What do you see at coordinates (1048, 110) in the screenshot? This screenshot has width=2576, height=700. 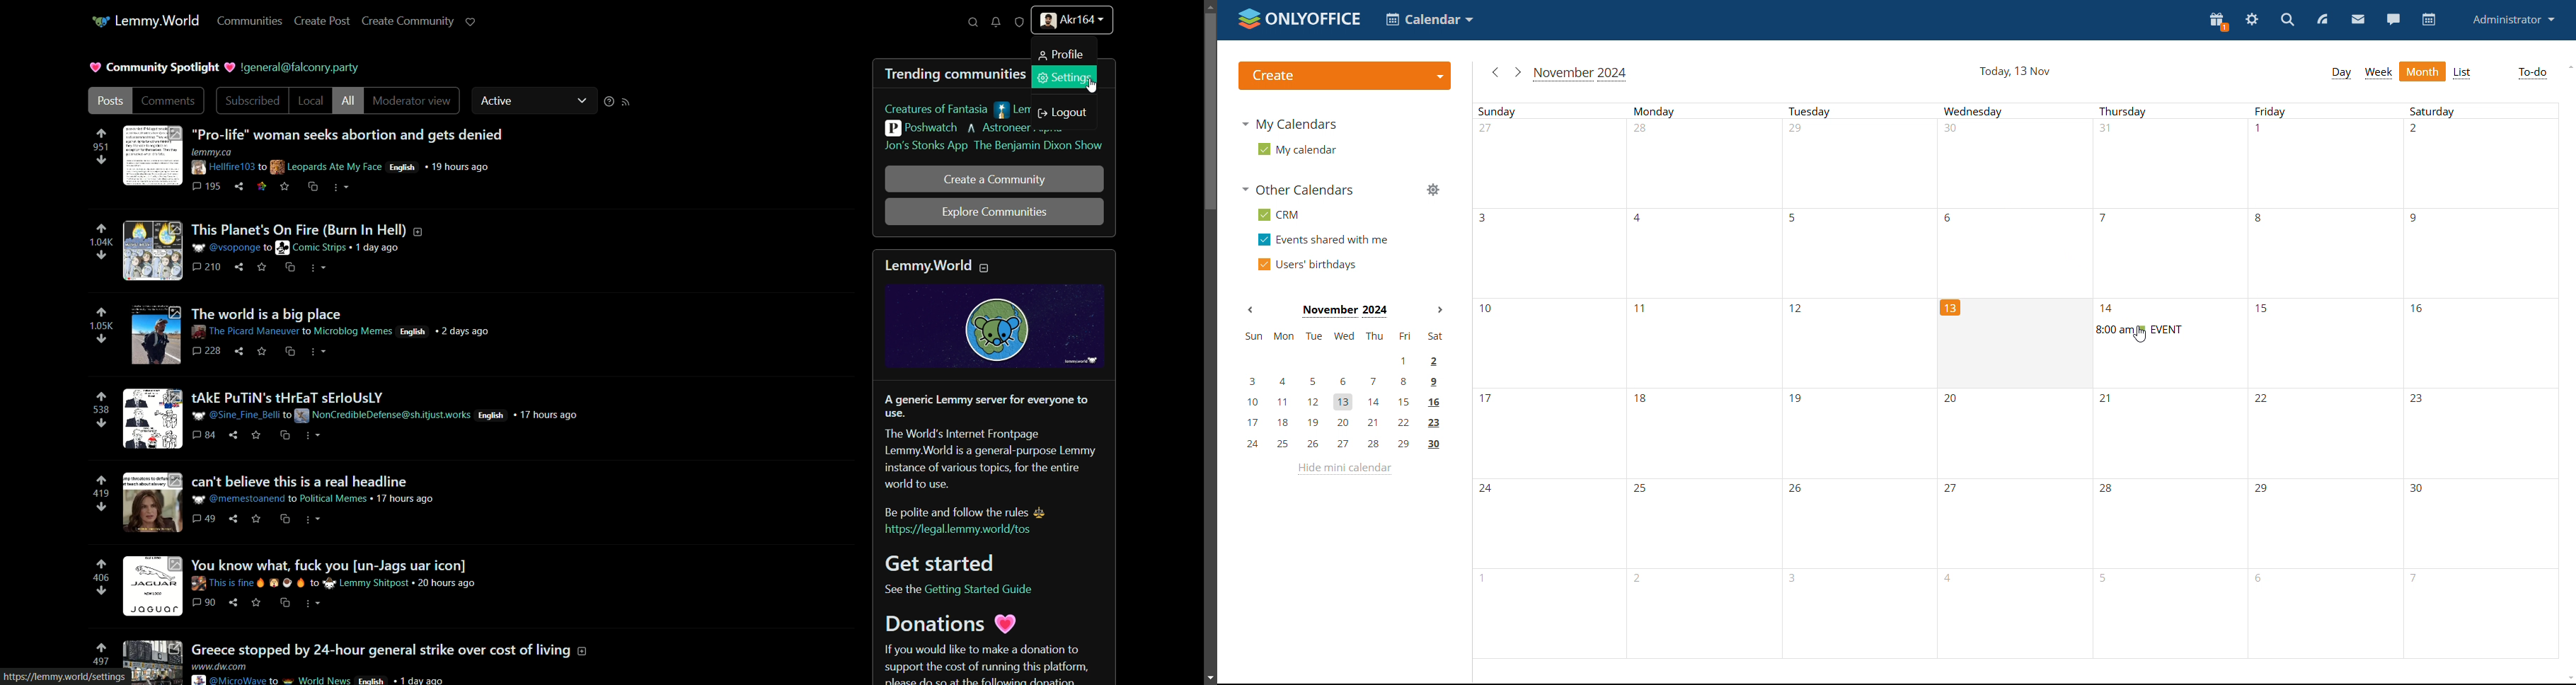 I see `lemmy top shelf` at bounding box center [1048, 110].